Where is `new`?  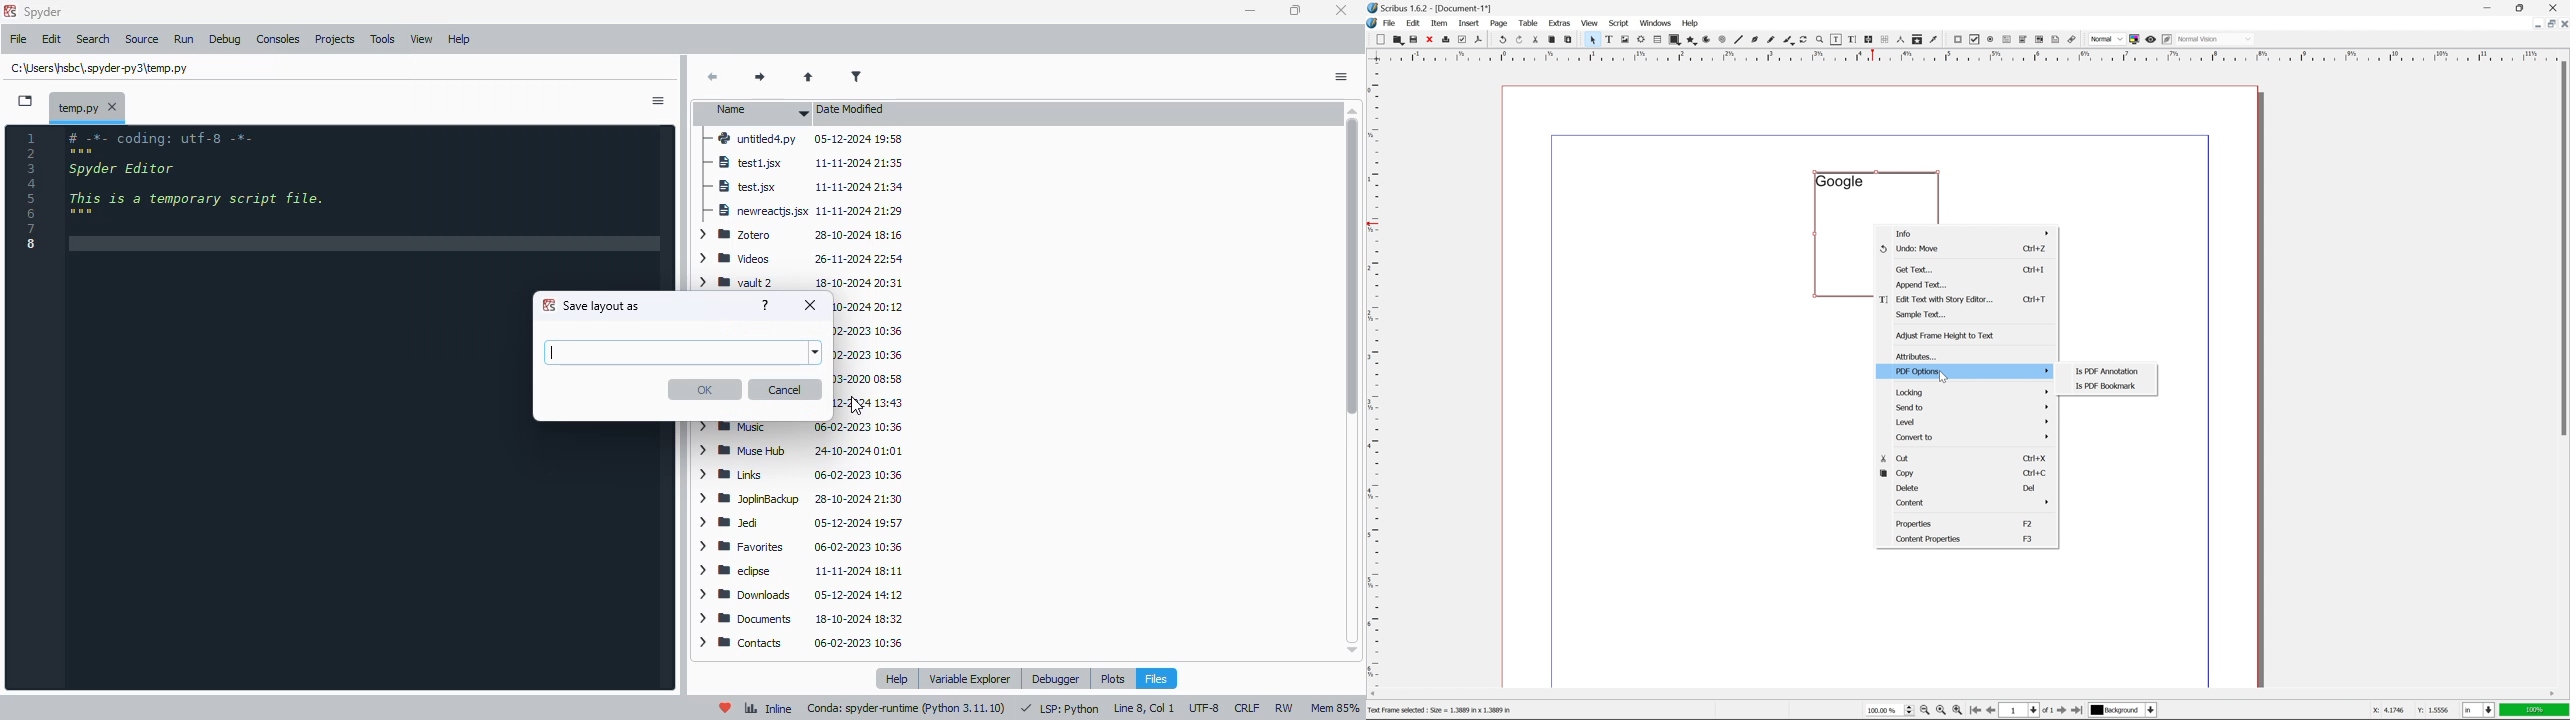
new is located at coordinates (1382, 40).